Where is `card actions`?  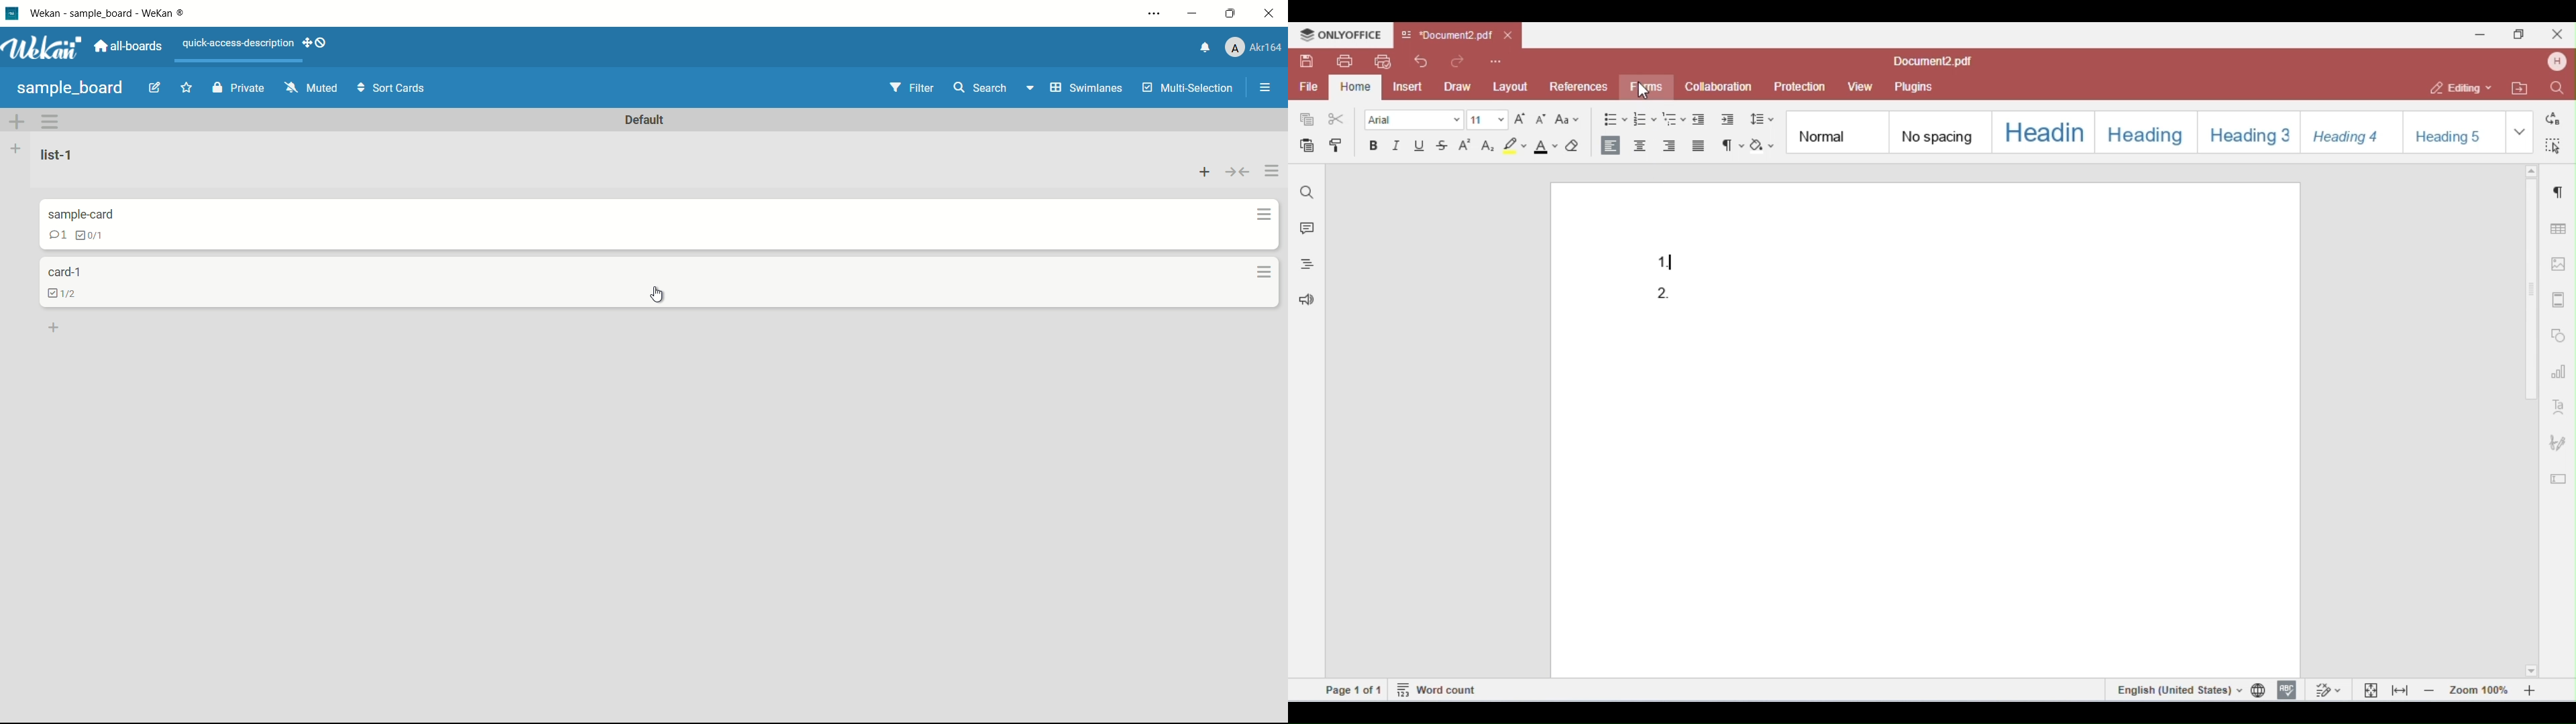 card actions is located at coordinates (1263, 213).